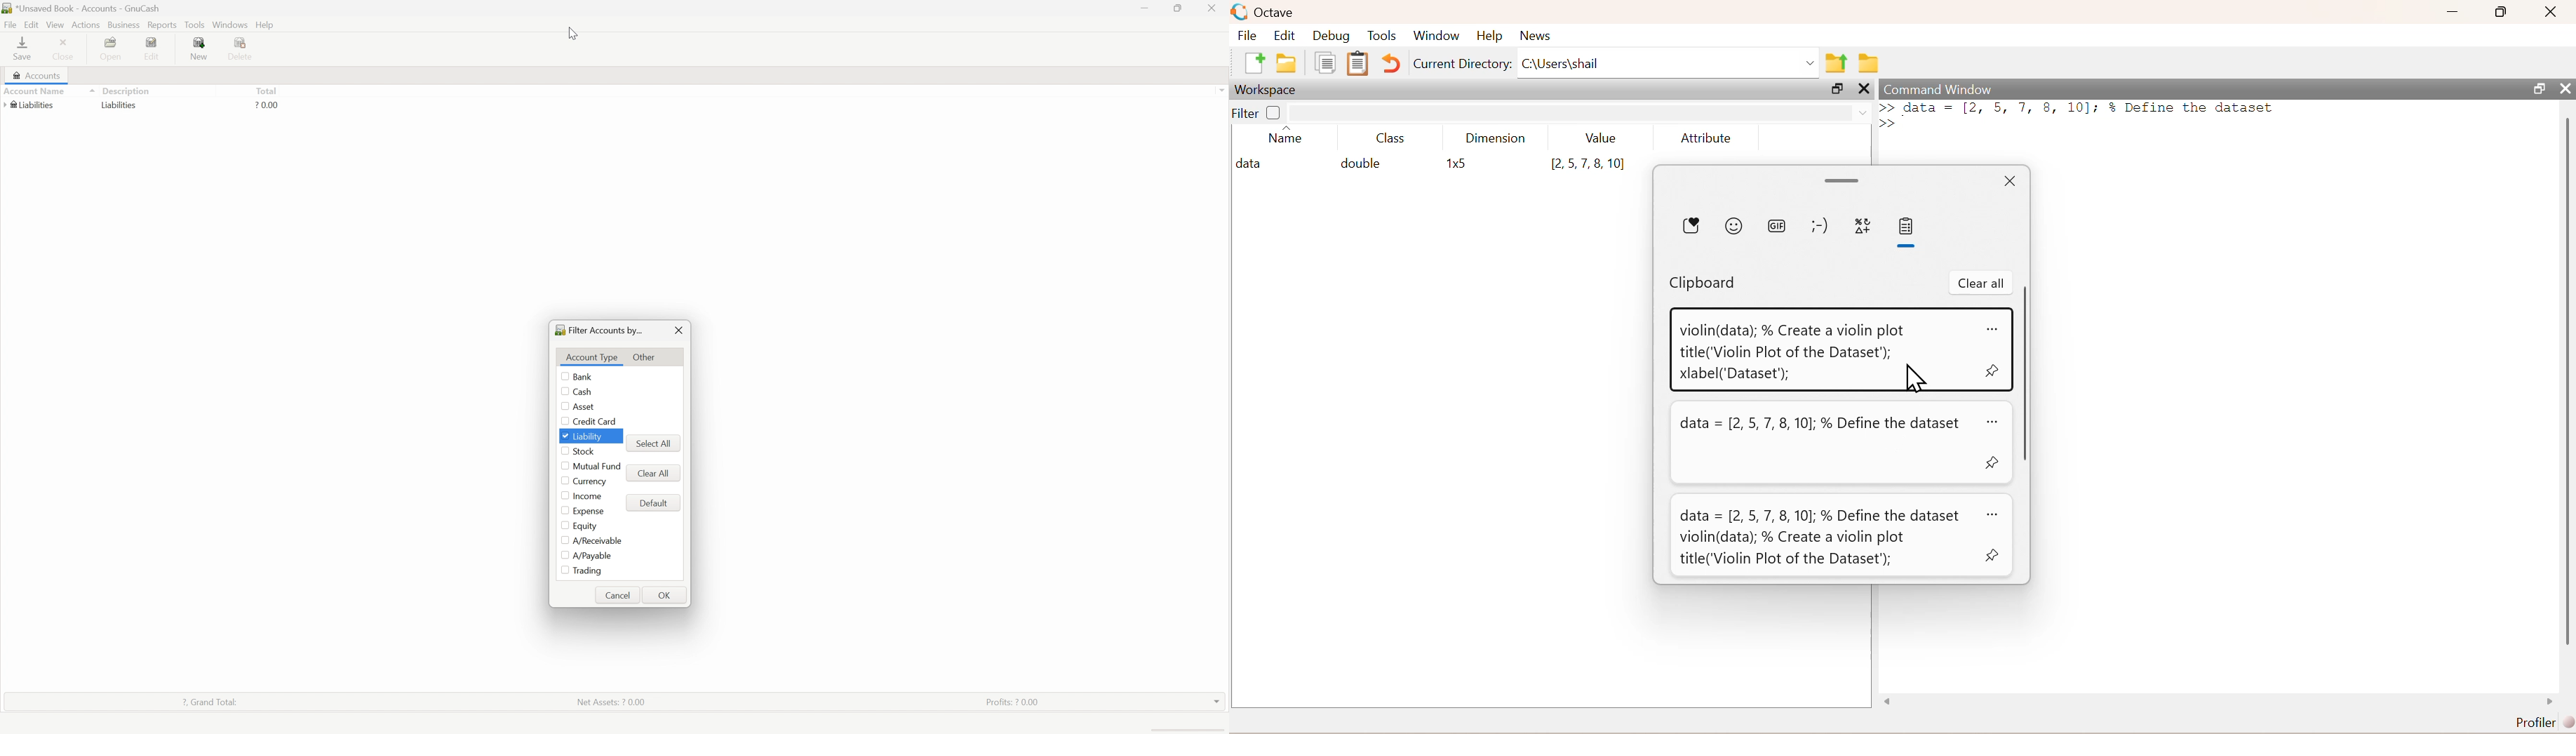  Describe the element at coordinates (1285, 35) in the screenshot. I see `edit` at that location.